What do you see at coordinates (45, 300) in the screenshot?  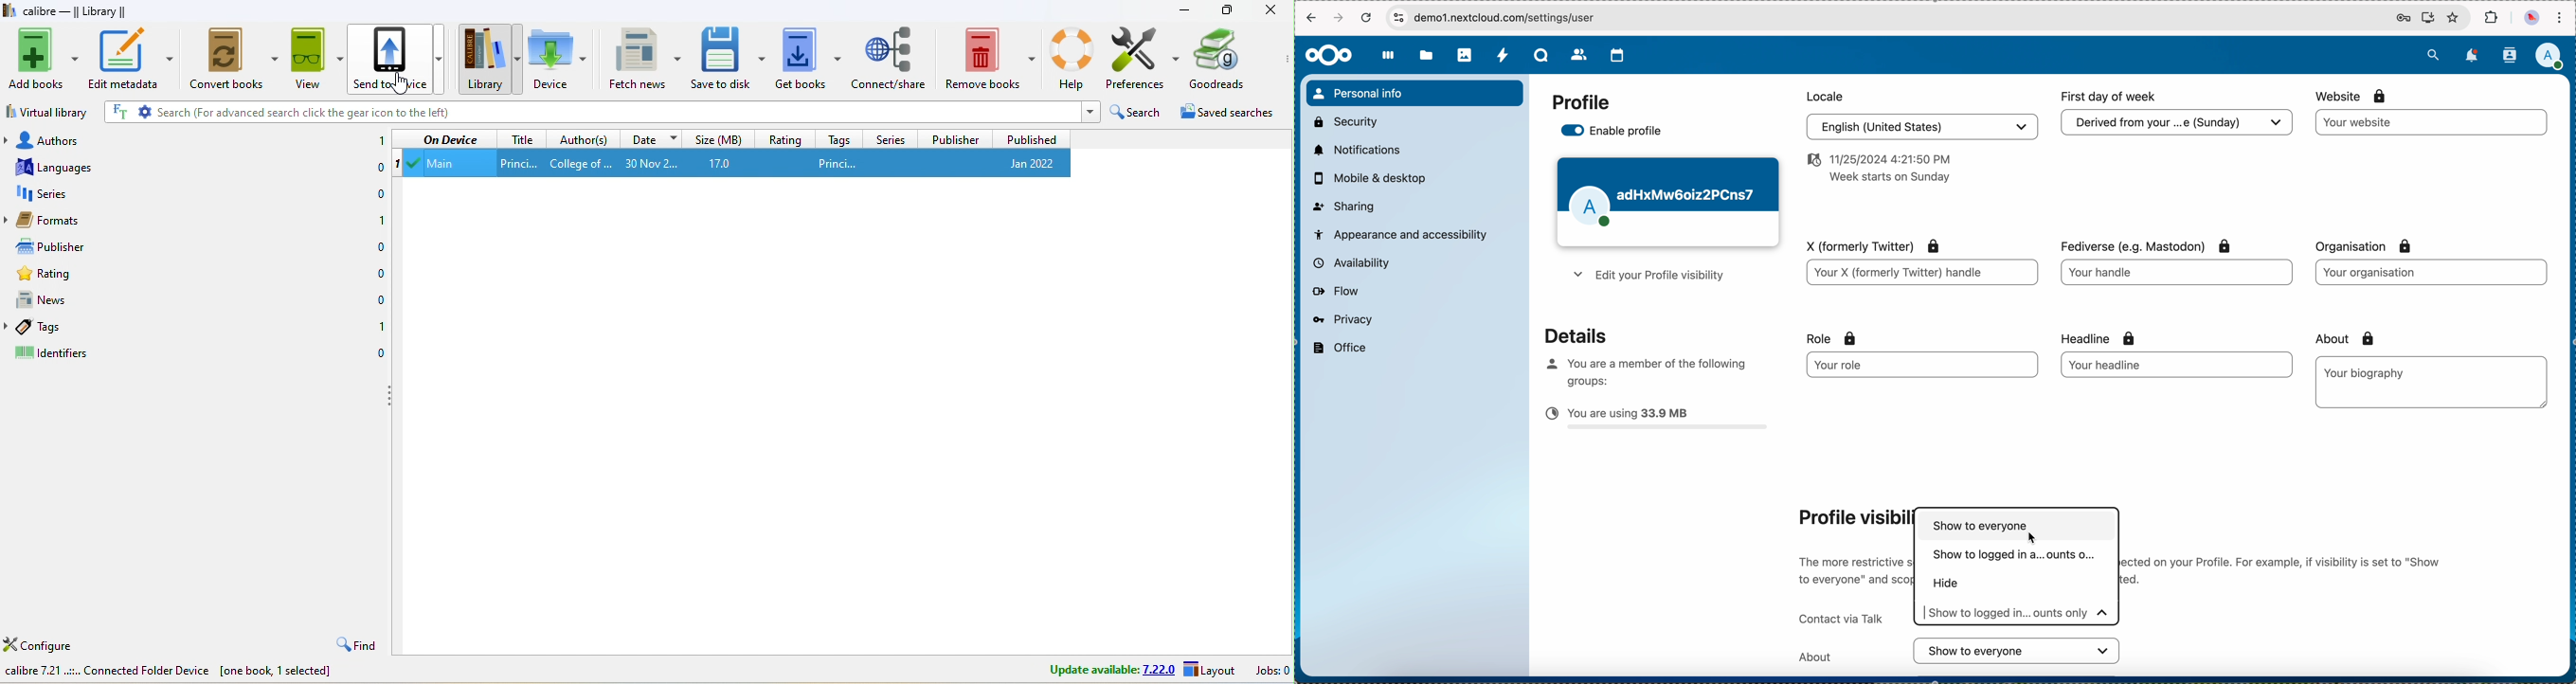 I see `news` at bounding box center [45, 300].